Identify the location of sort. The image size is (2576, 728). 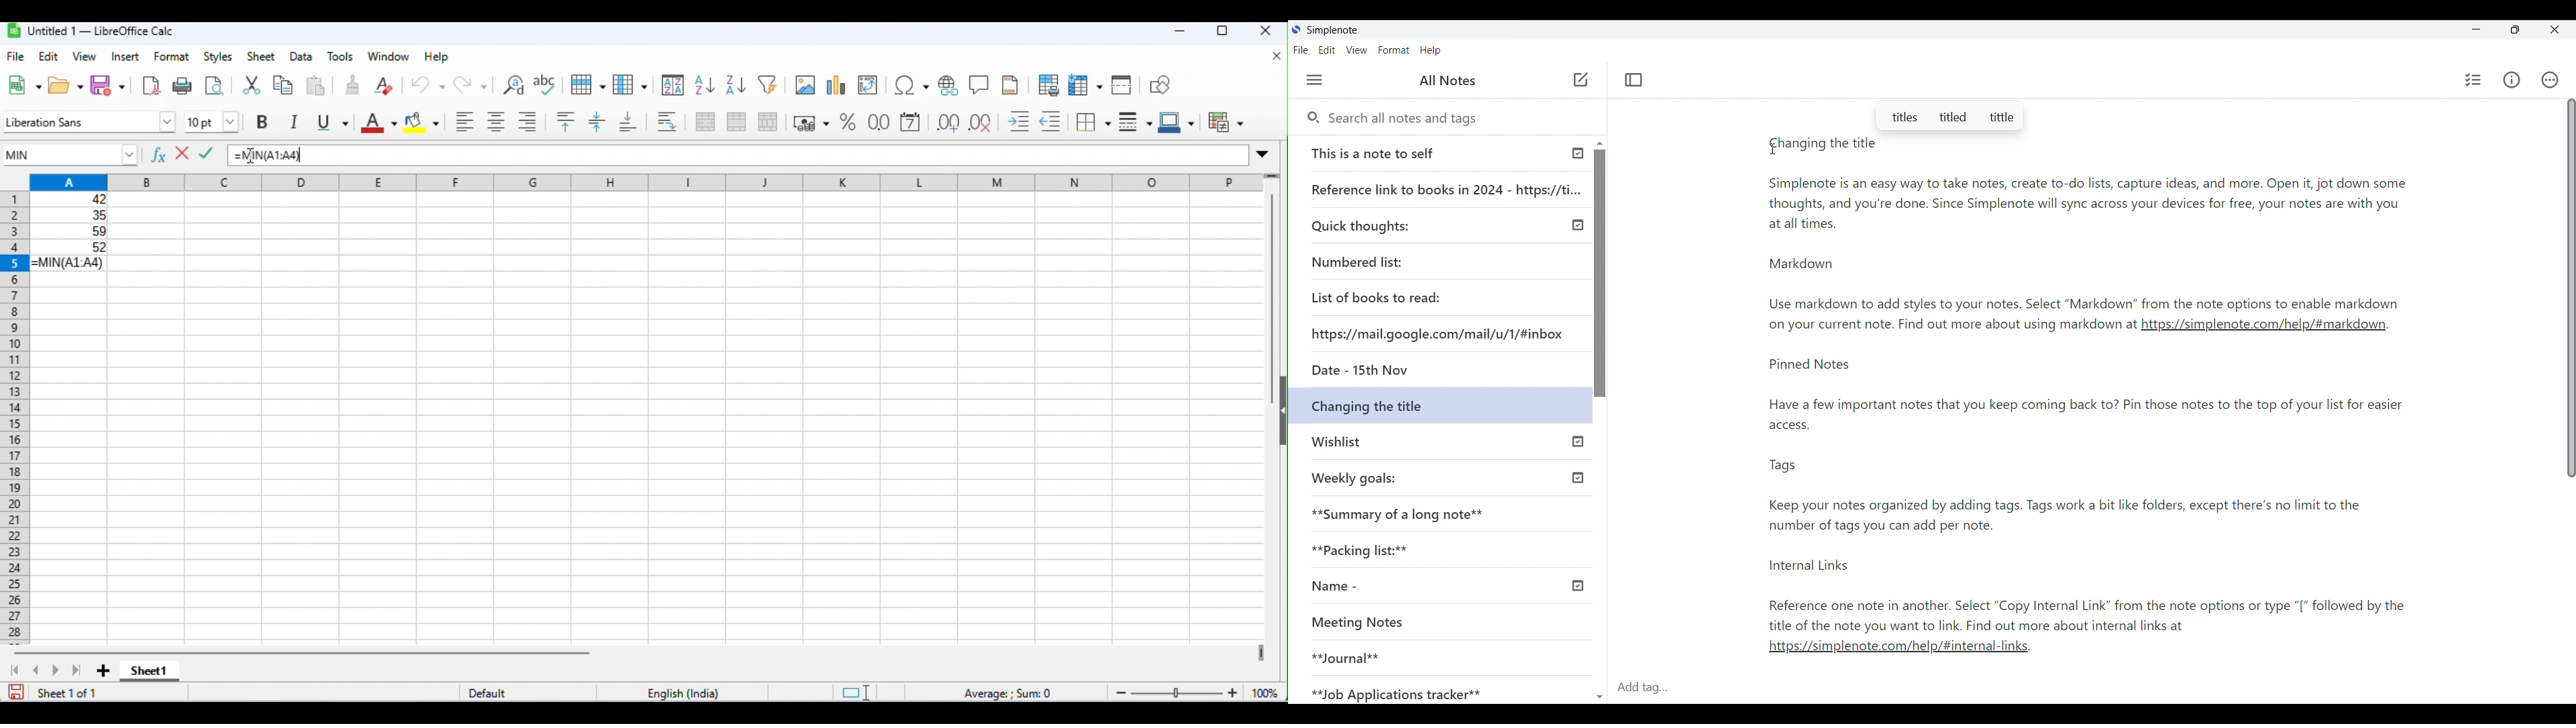
(673, 85).